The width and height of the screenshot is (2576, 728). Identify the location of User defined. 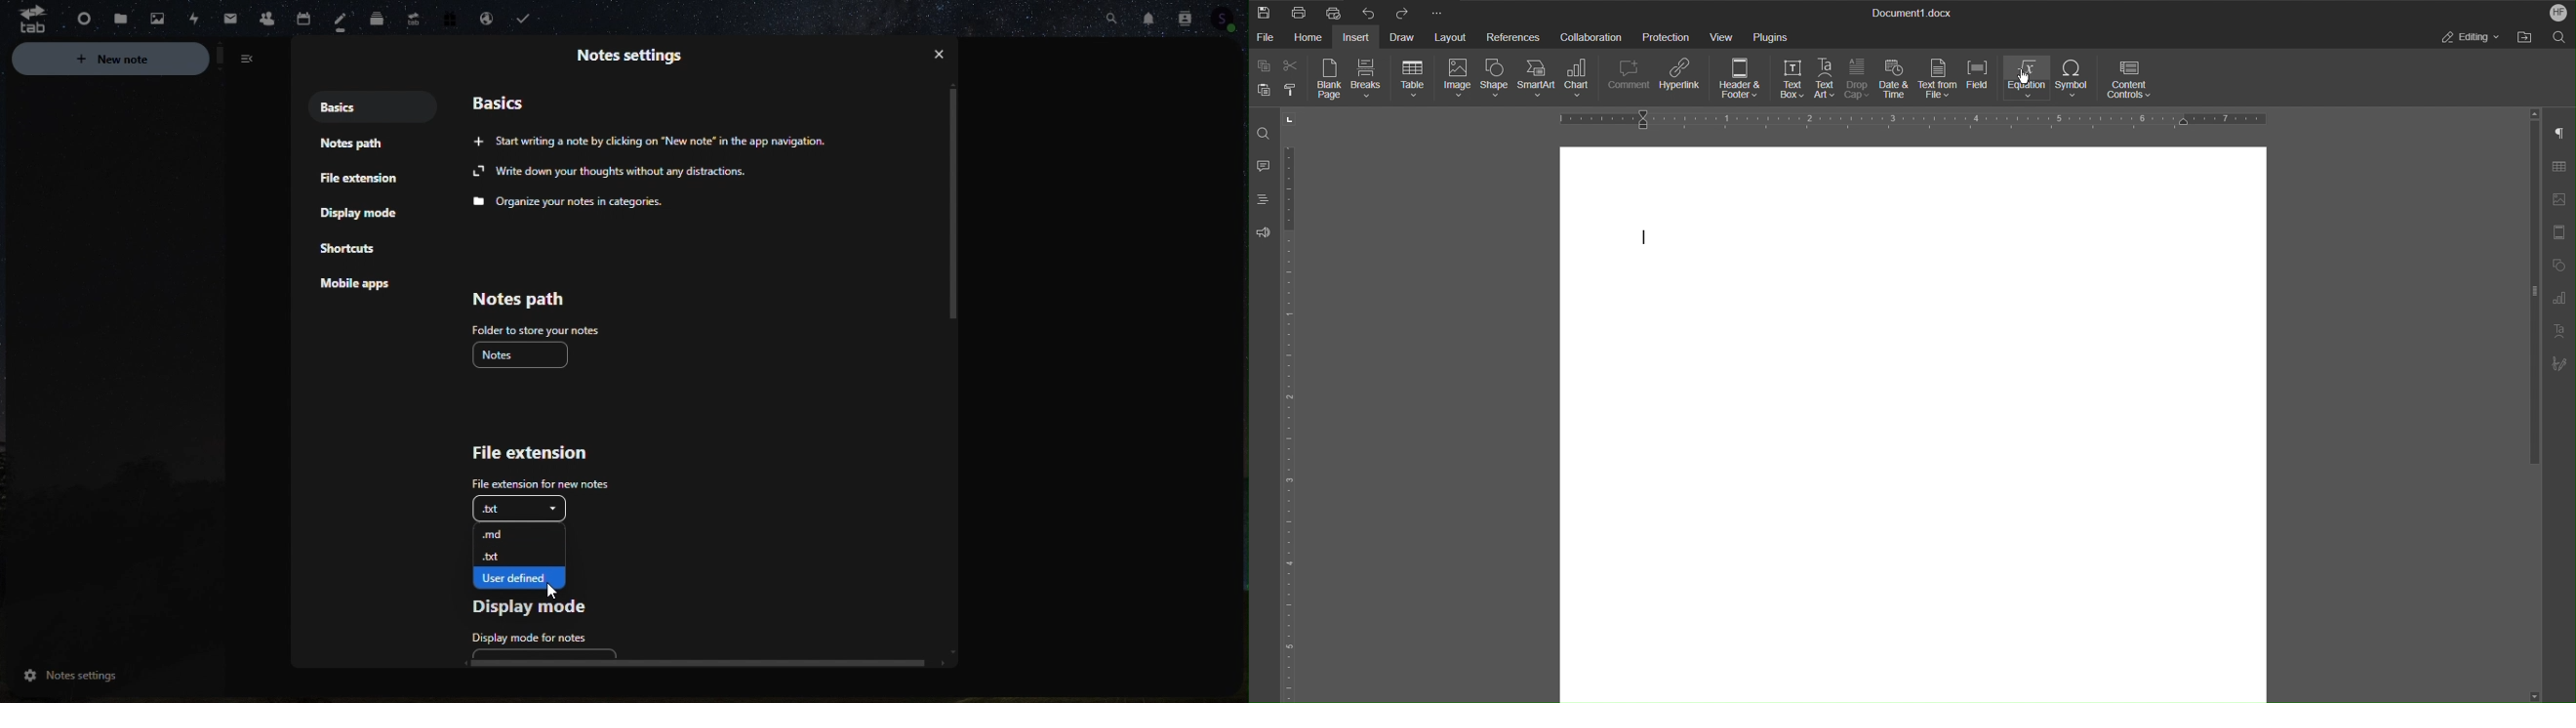
(521, 579).